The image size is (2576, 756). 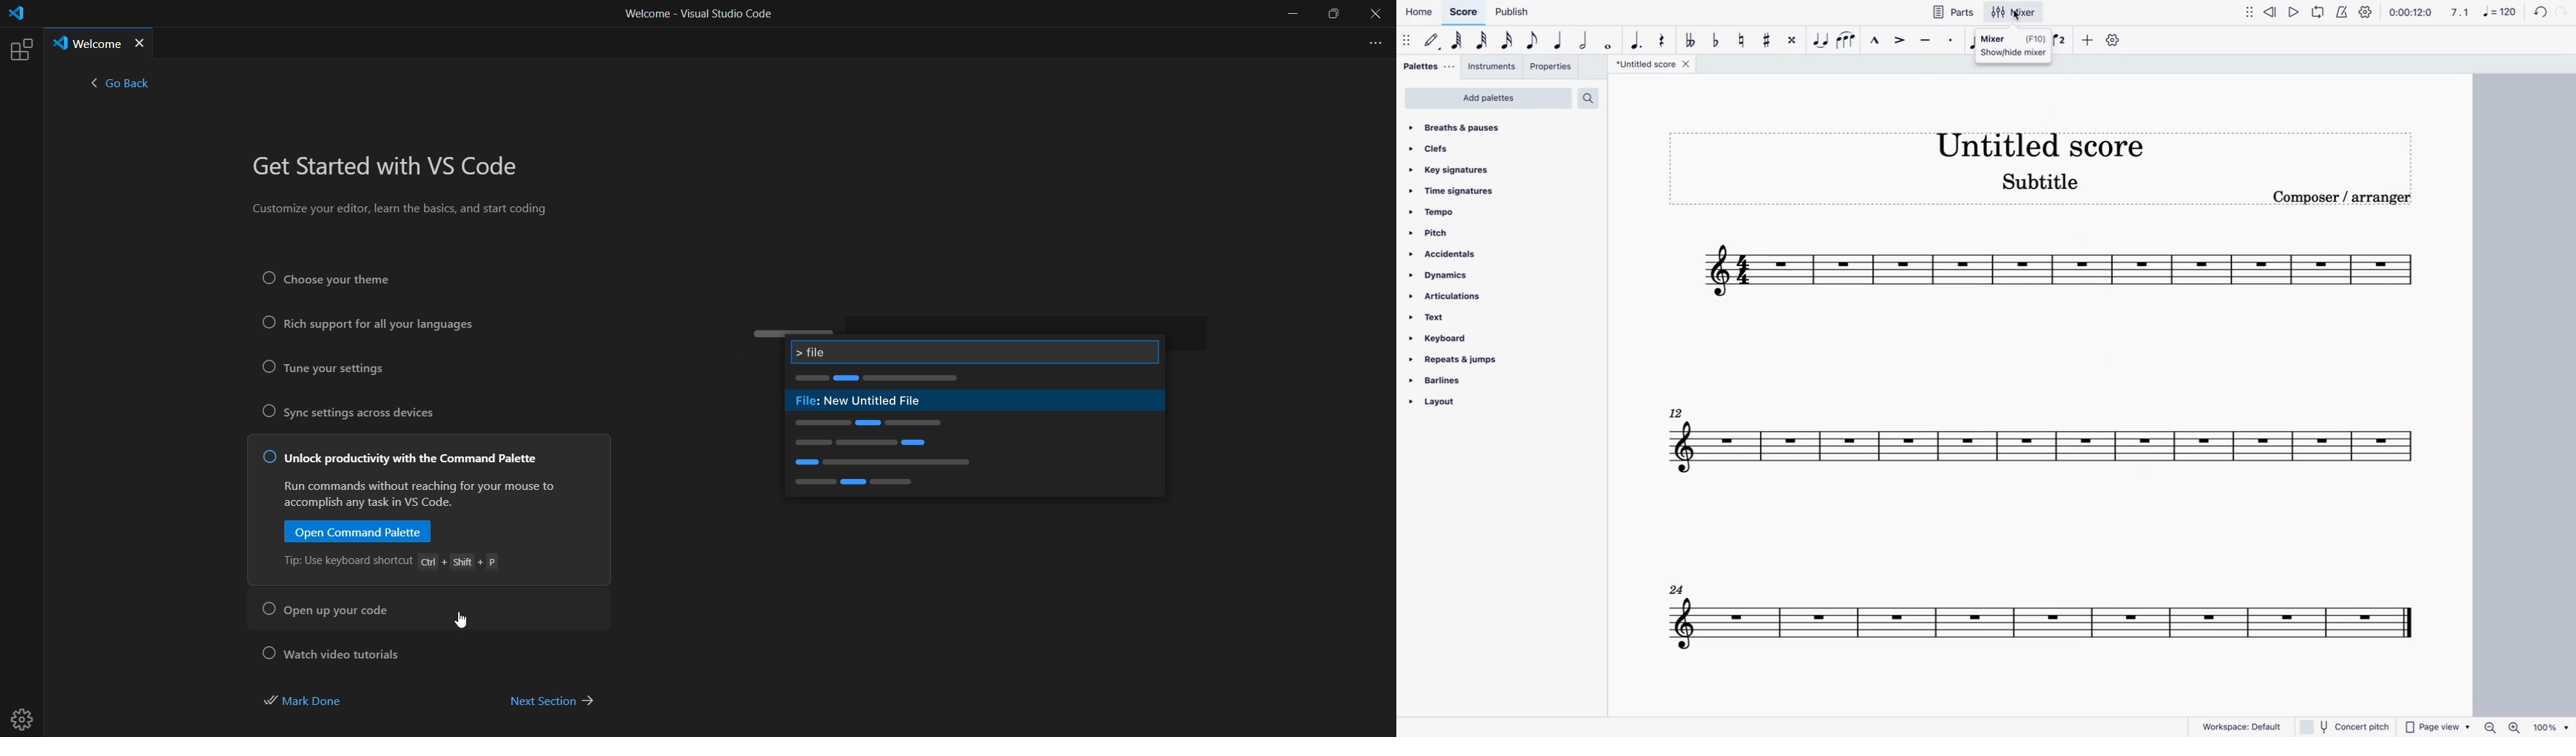 I want to click on layout, so click(x=1457, y=405).